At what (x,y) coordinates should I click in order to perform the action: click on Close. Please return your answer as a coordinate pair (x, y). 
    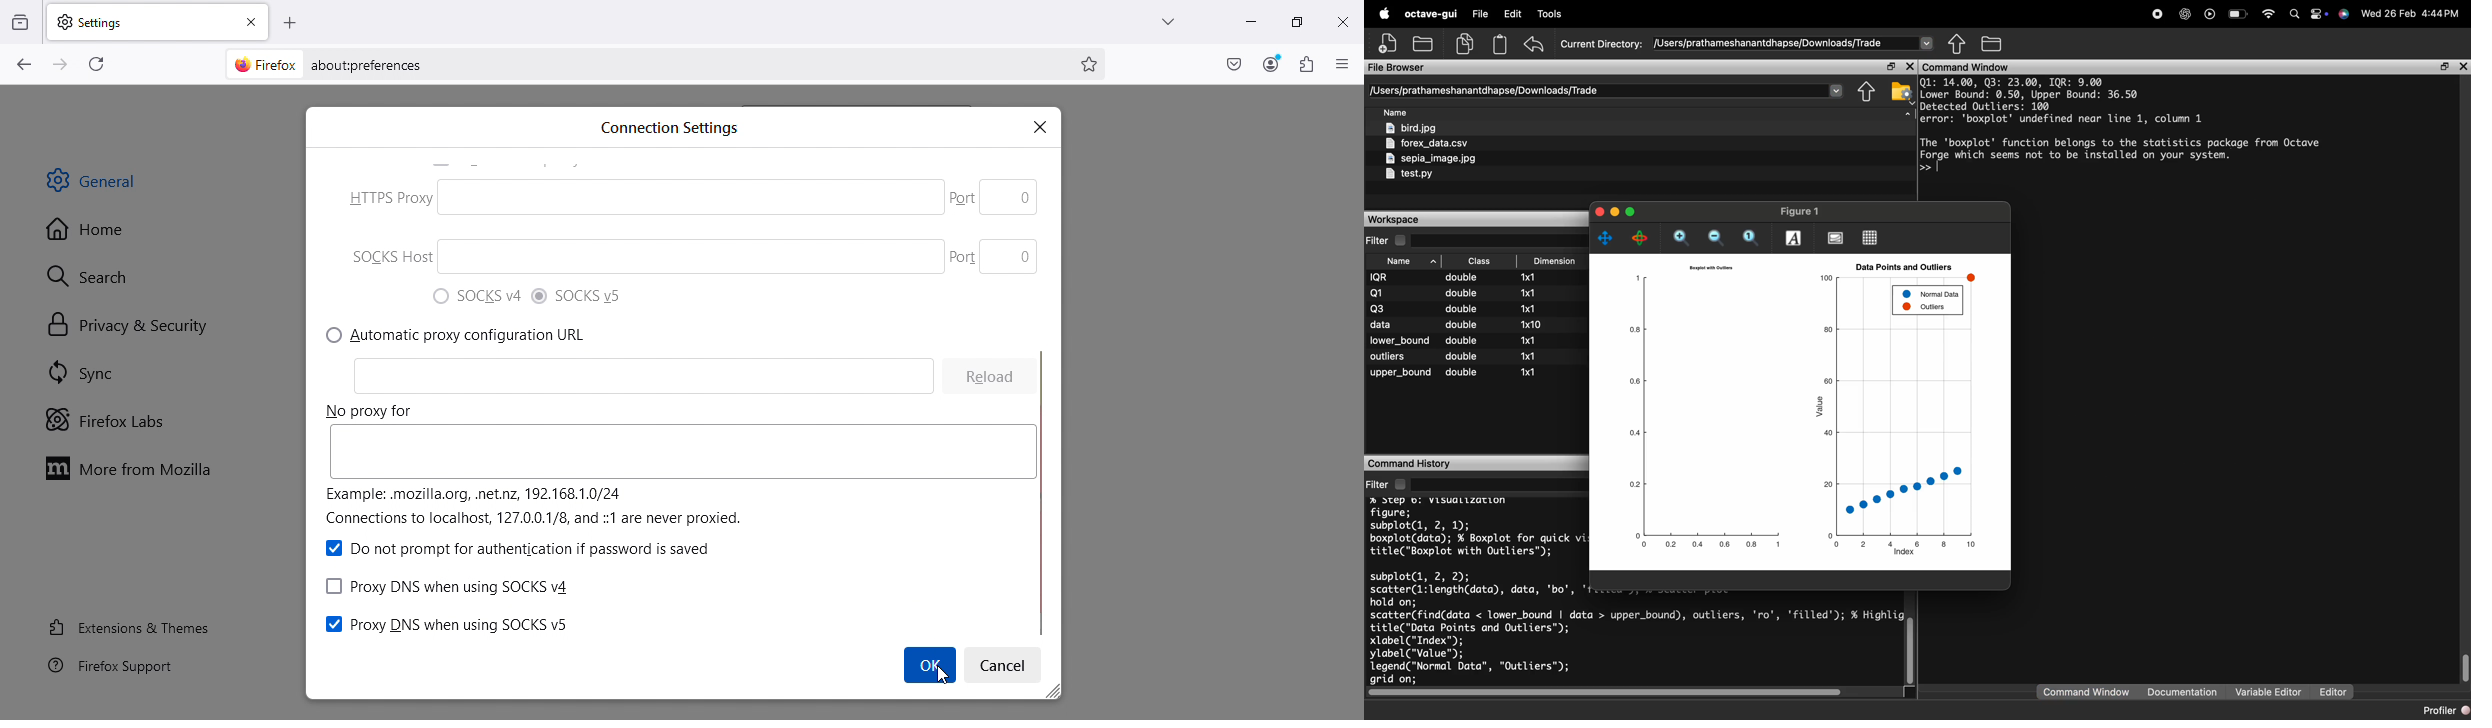
    Looking at the image, I should click on (1342, 21).